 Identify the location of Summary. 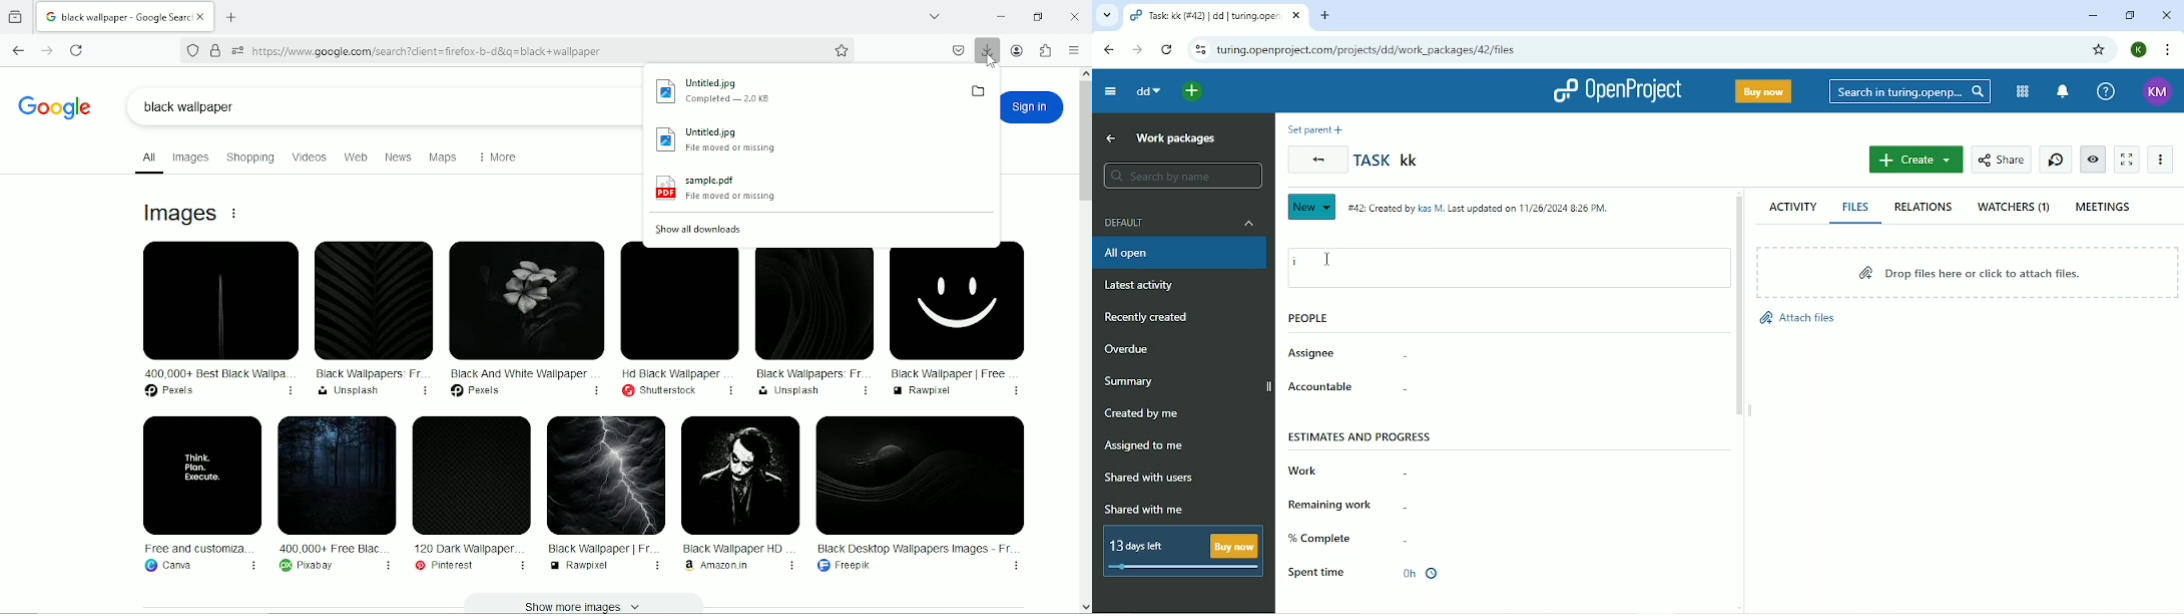
(1132, 381).